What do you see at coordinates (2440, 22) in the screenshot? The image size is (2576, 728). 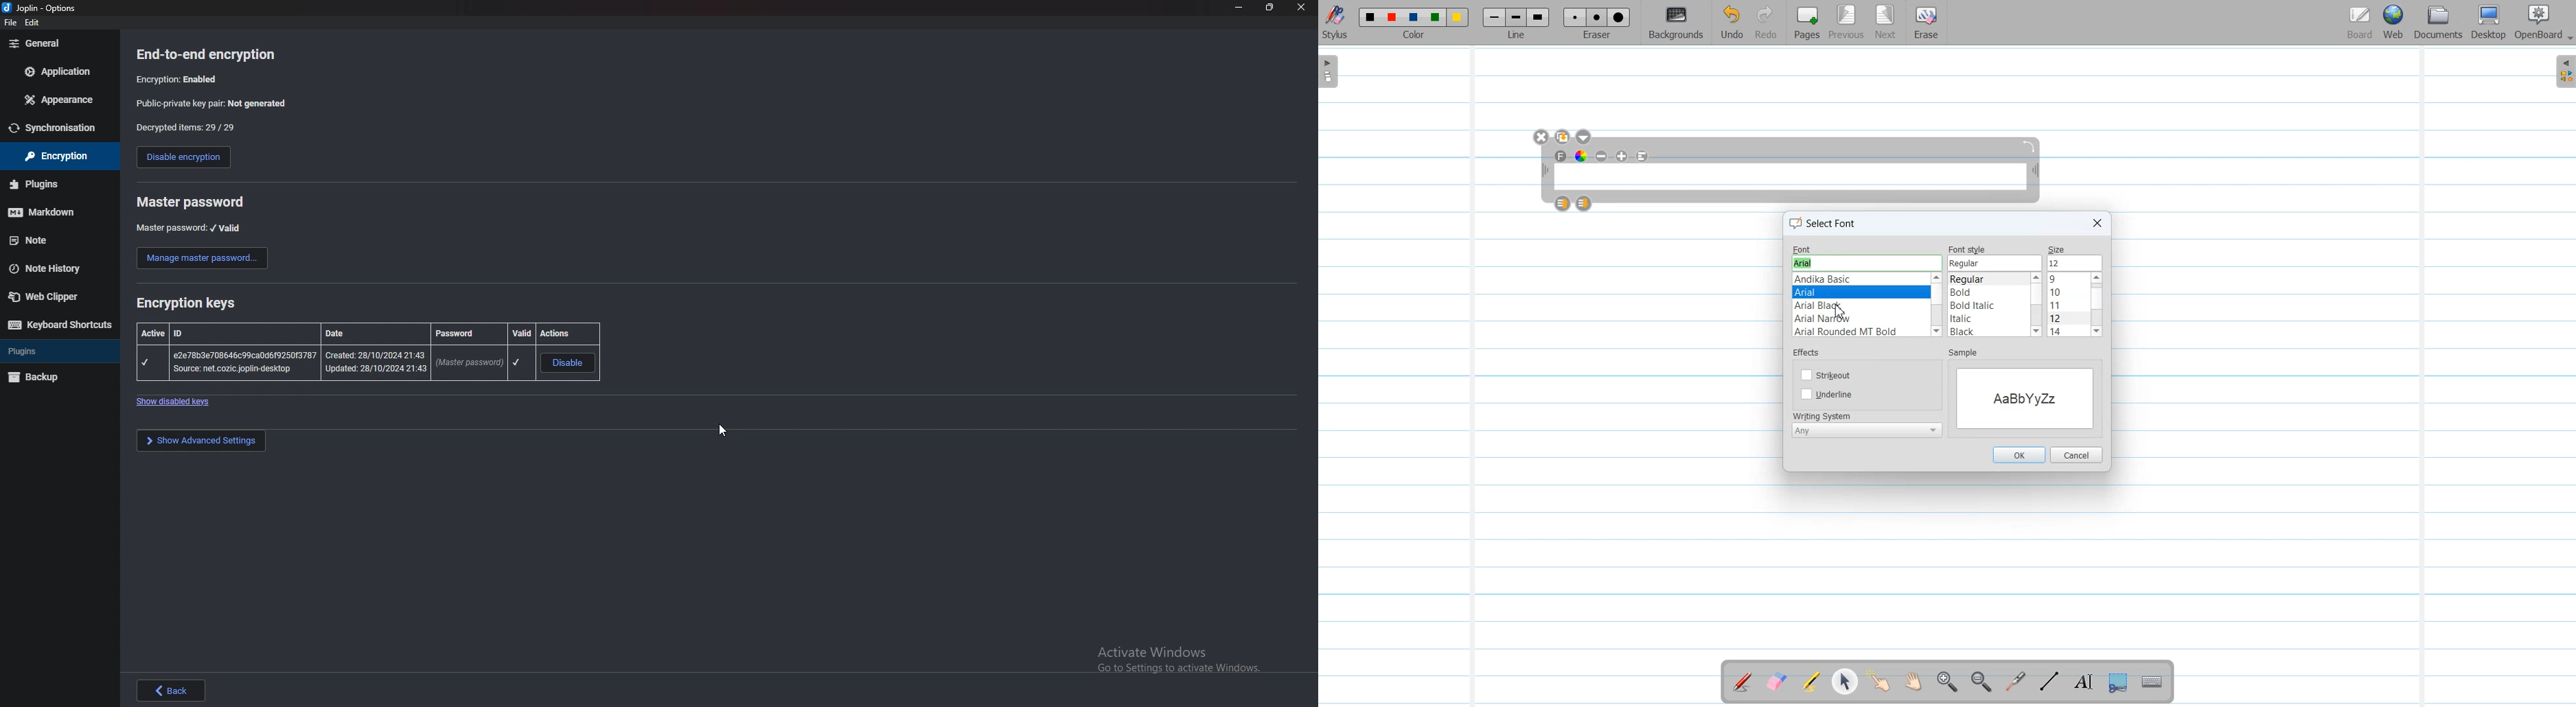 I see `Document` at bounding box center [2440, 22].